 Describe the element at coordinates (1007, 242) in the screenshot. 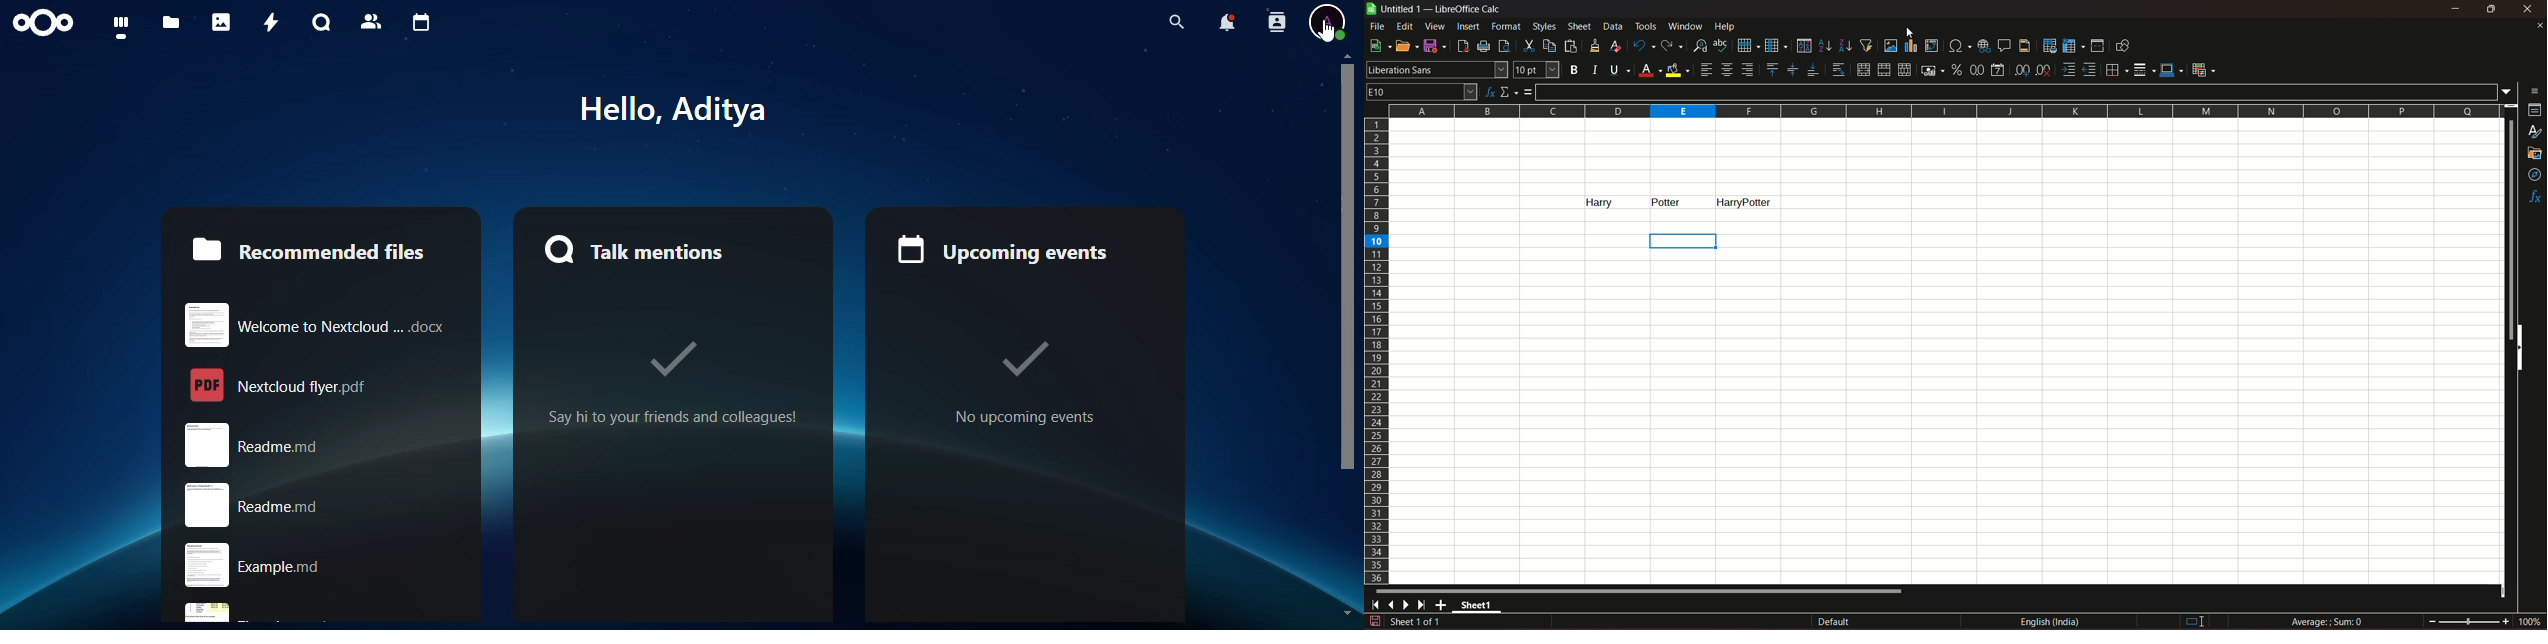

I see `upcoming events` at that location.